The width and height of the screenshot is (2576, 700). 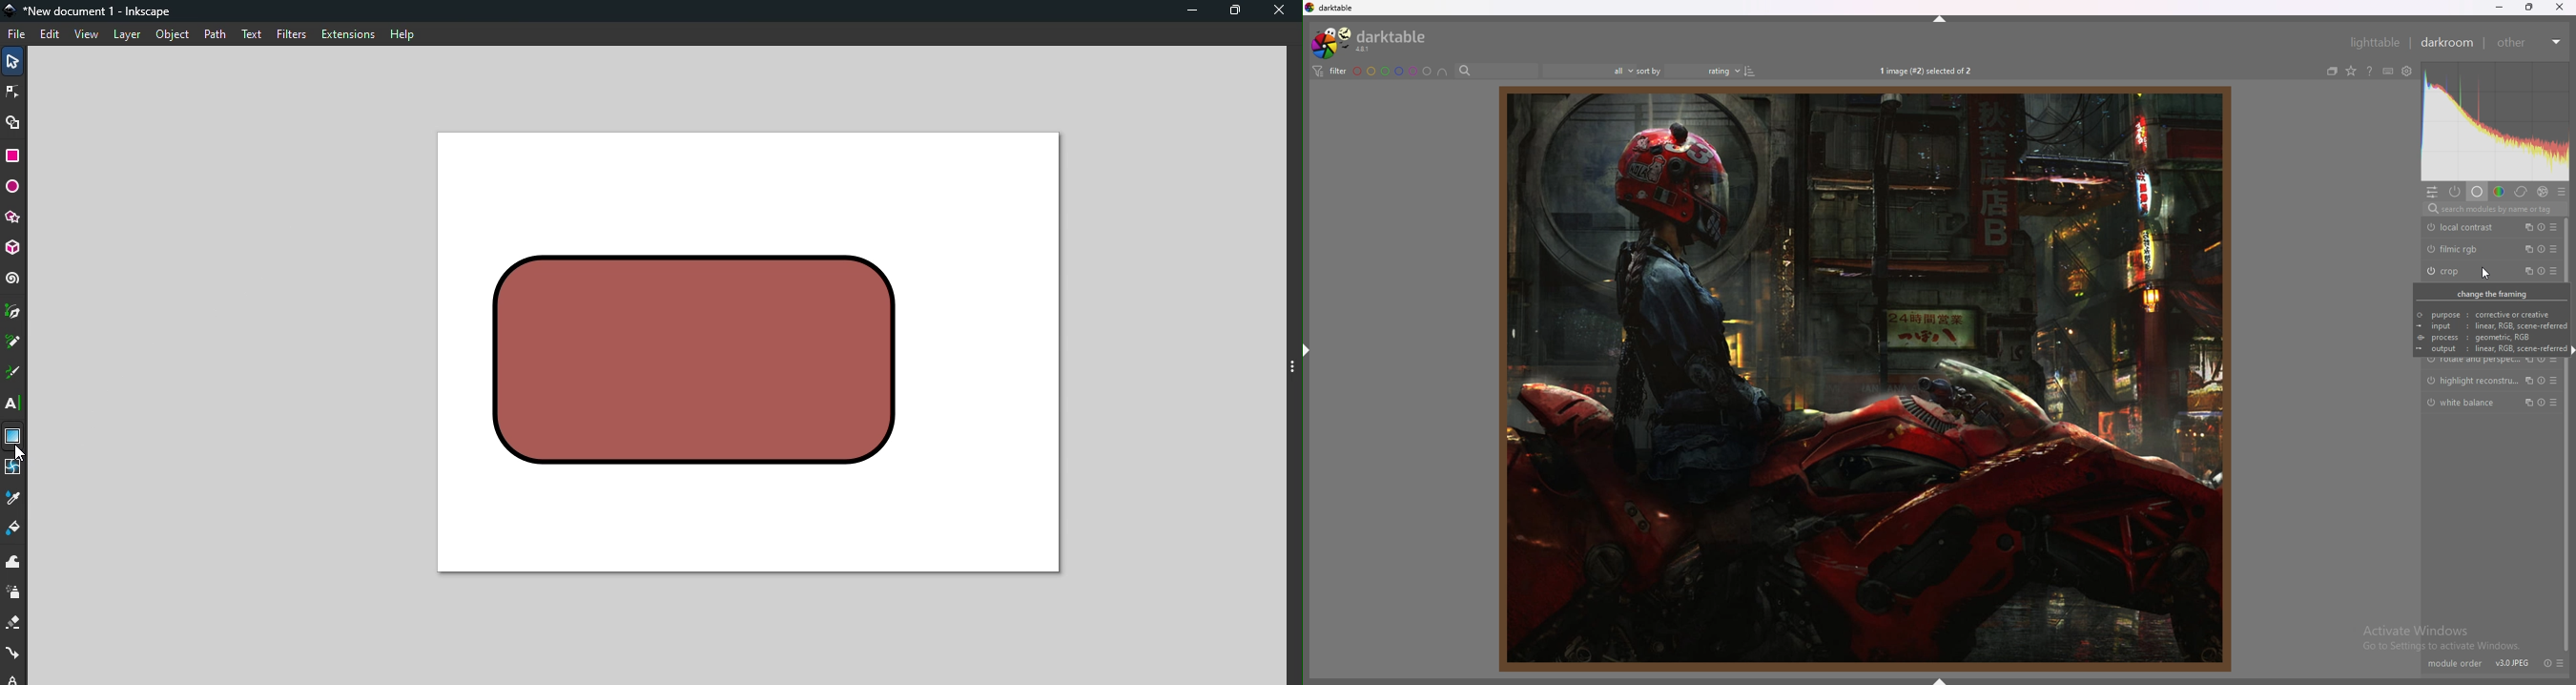 What do you see at coordinates (2528, 380) in the screenshot?
I see `multiple instances action` at bounding box center [2528, 380].